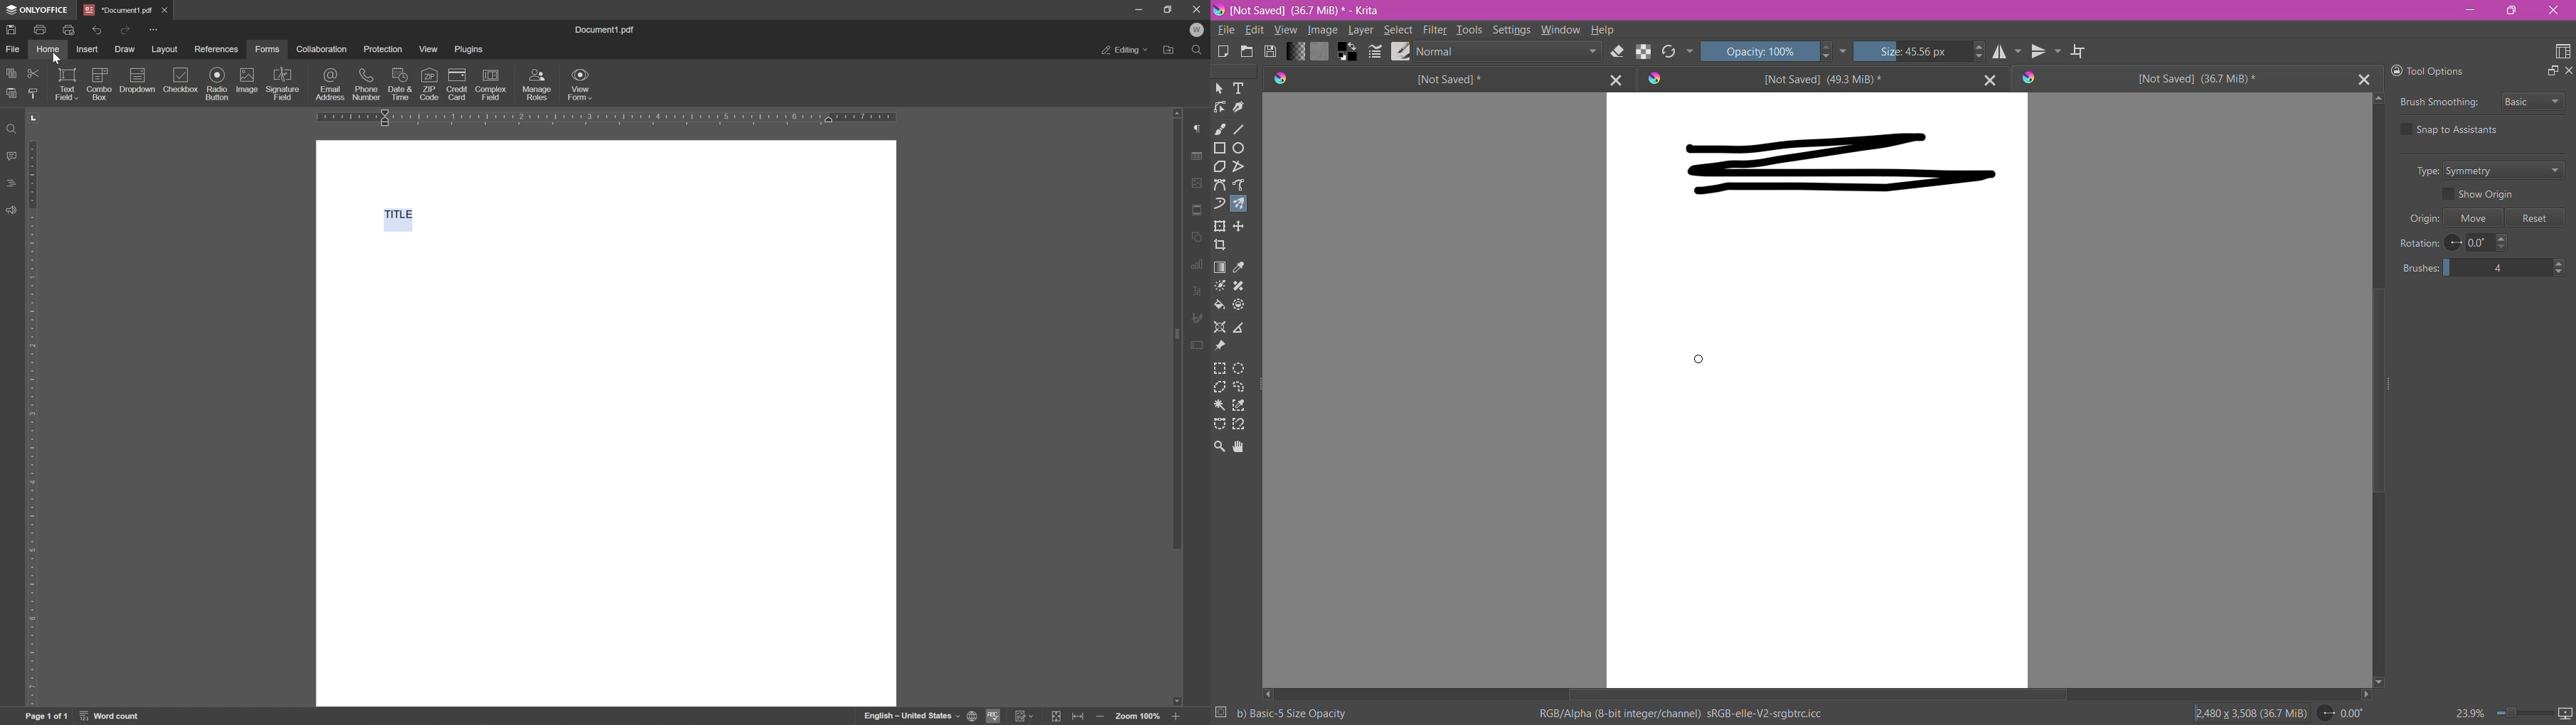 This screenshot has height=728, width=2576. I want to click on Select Brush Smoothing style, so click(2533, 100).